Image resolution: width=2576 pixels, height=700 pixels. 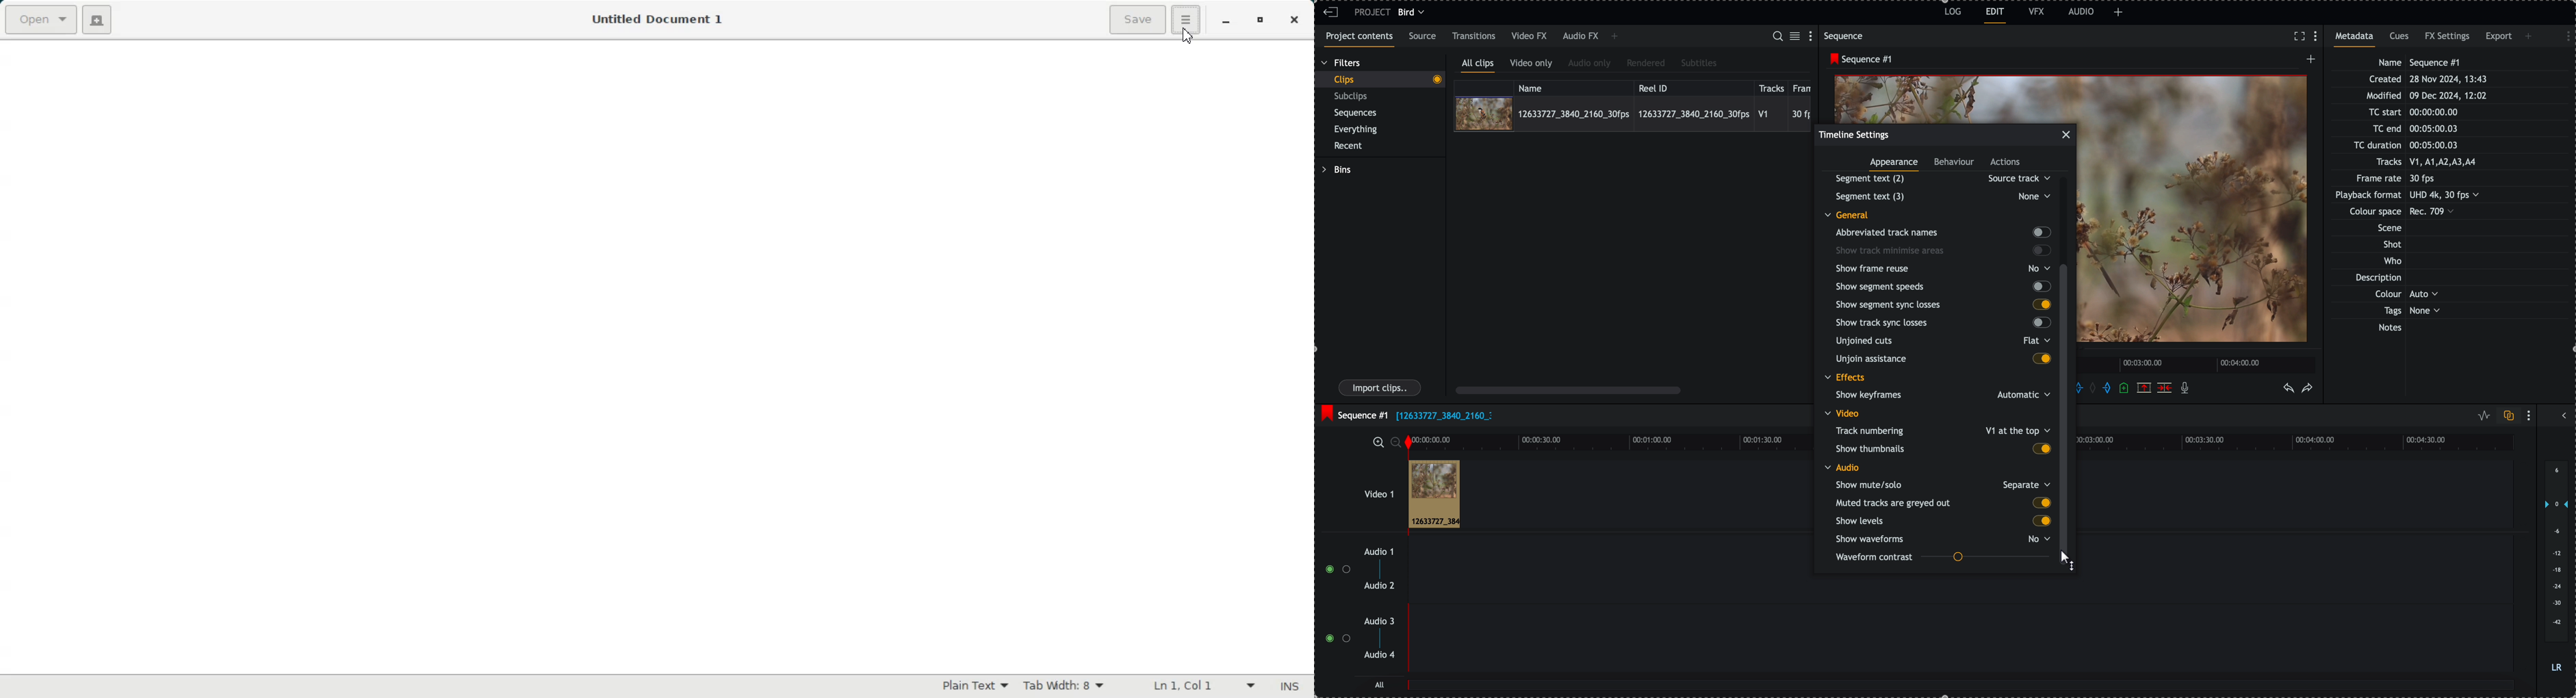 I want to click on search for assets or bins, so click(x=1777, y=37).